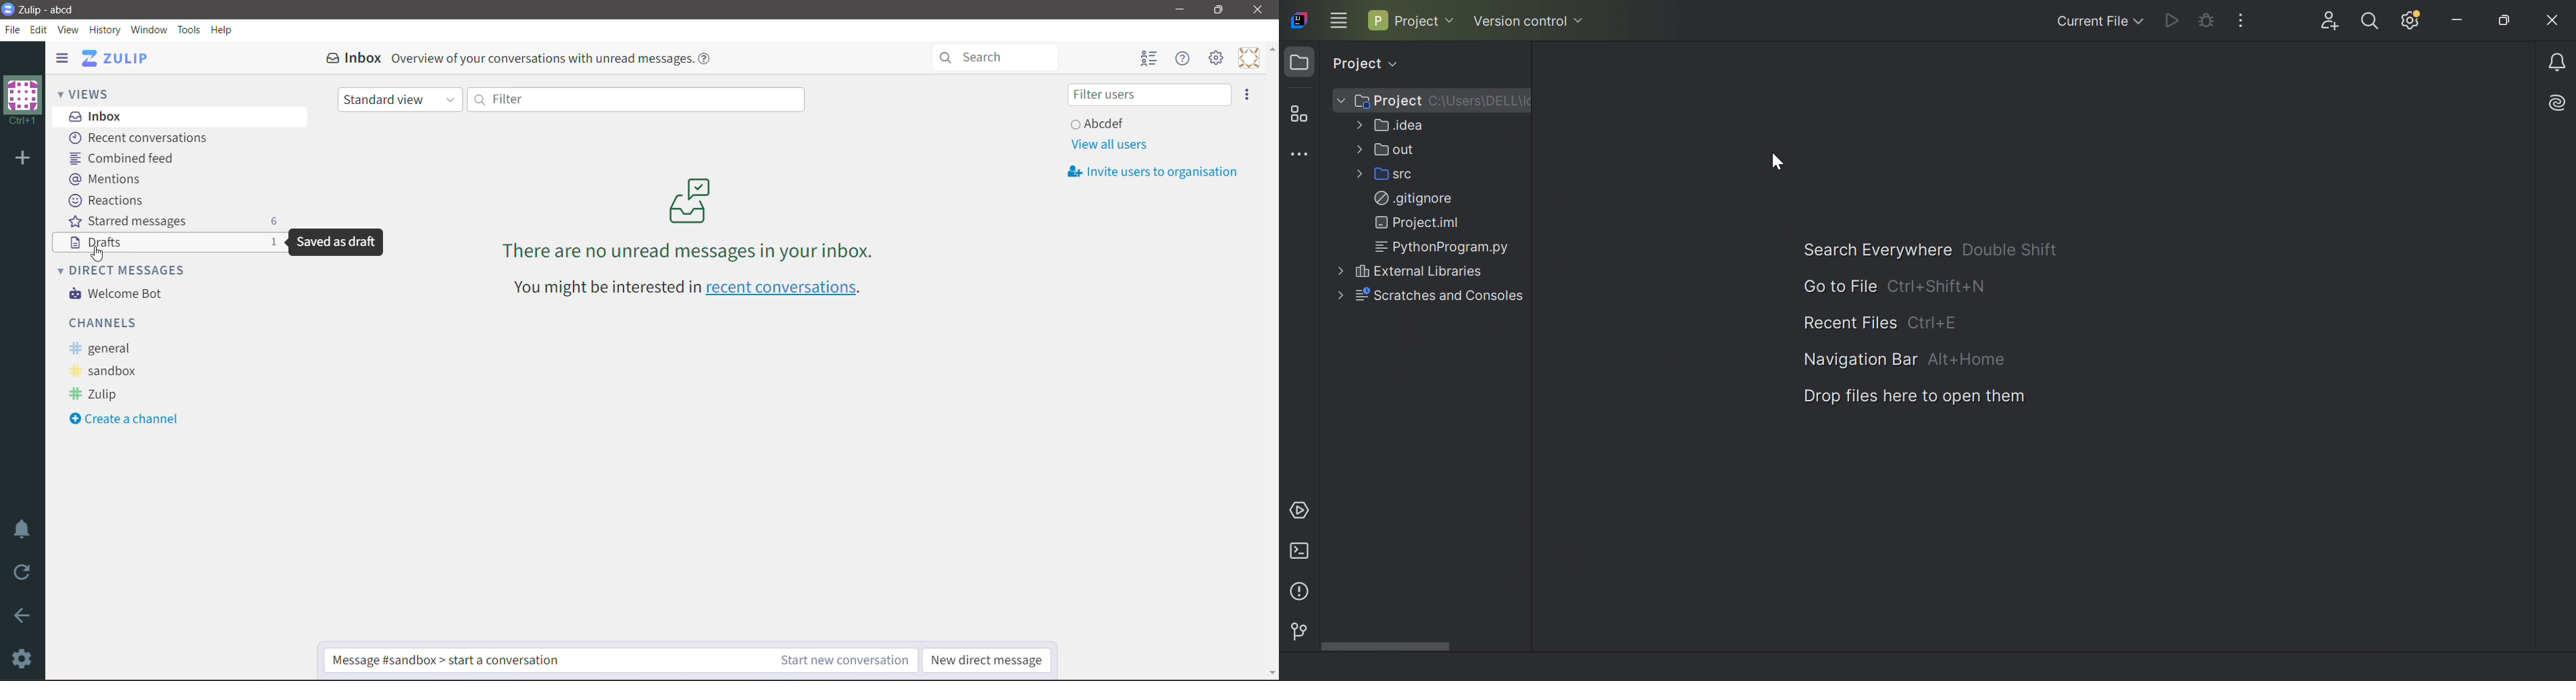 The image size is (2576, 700). What do you see at coordinates (173, 221) in the screenshot?
I see `Starred messages` at bounding box center [173, 221].